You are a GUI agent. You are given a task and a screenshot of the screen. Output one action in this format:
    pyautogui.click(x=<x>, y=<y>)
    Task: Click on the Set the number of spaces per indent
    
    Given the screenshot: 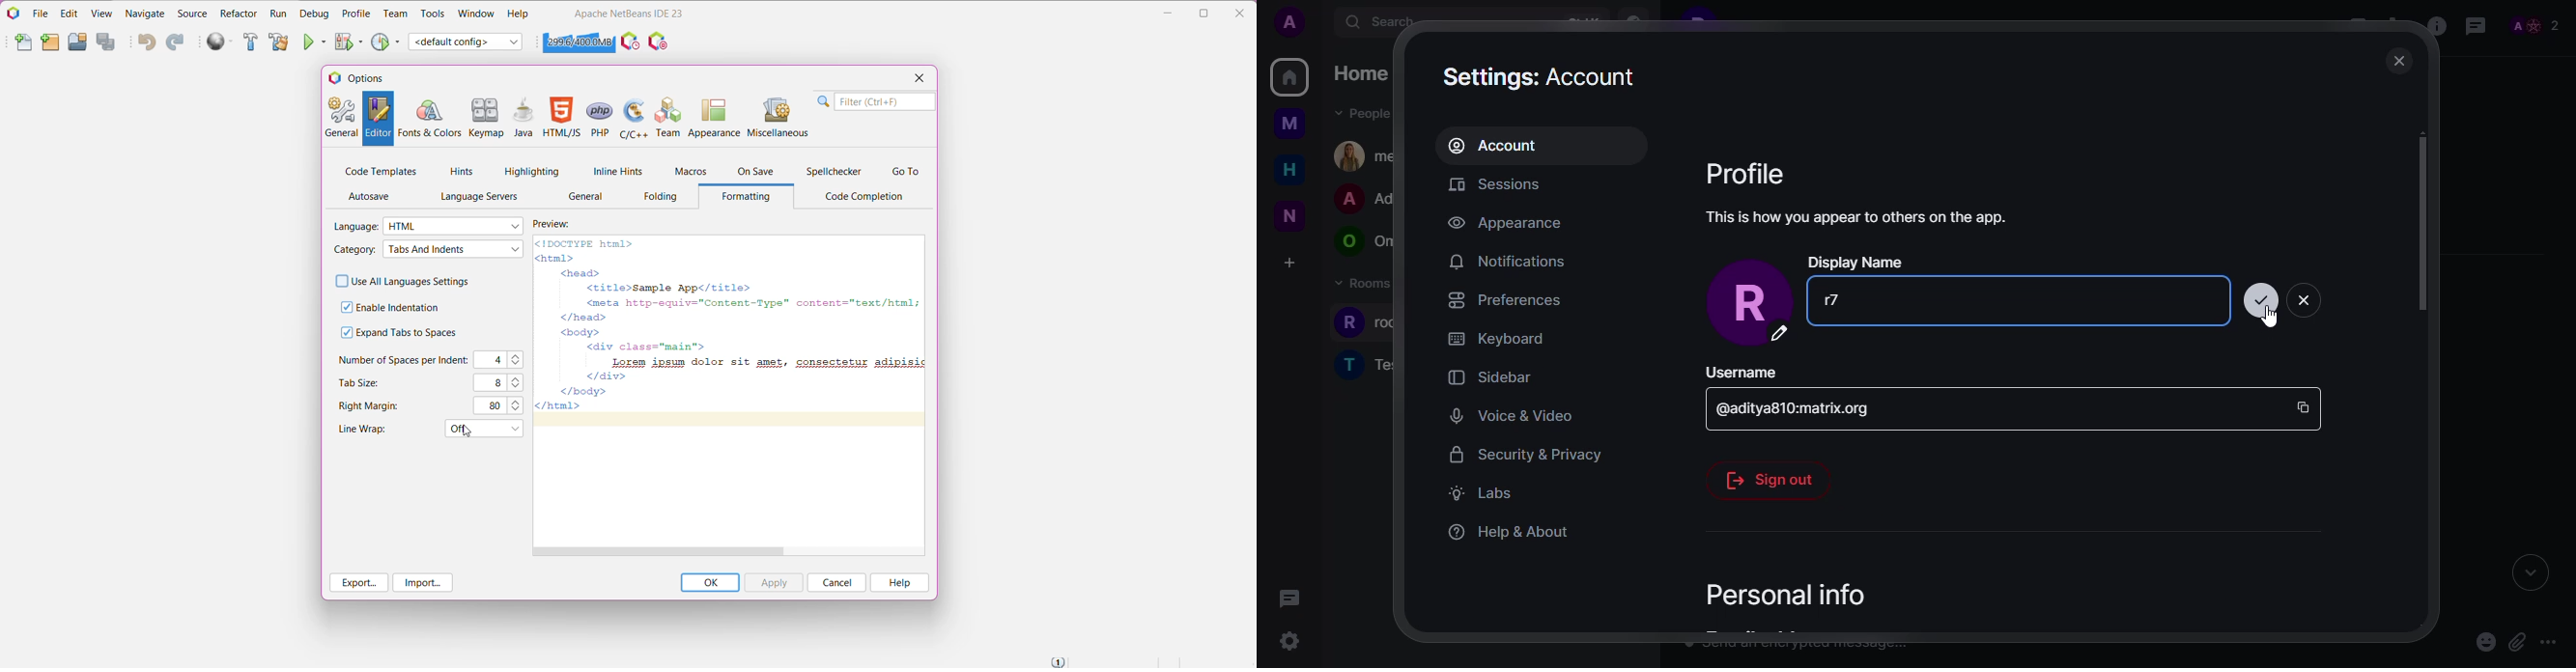 What is the action you would take?
    pyautogui.click(x=519, y=360)
    